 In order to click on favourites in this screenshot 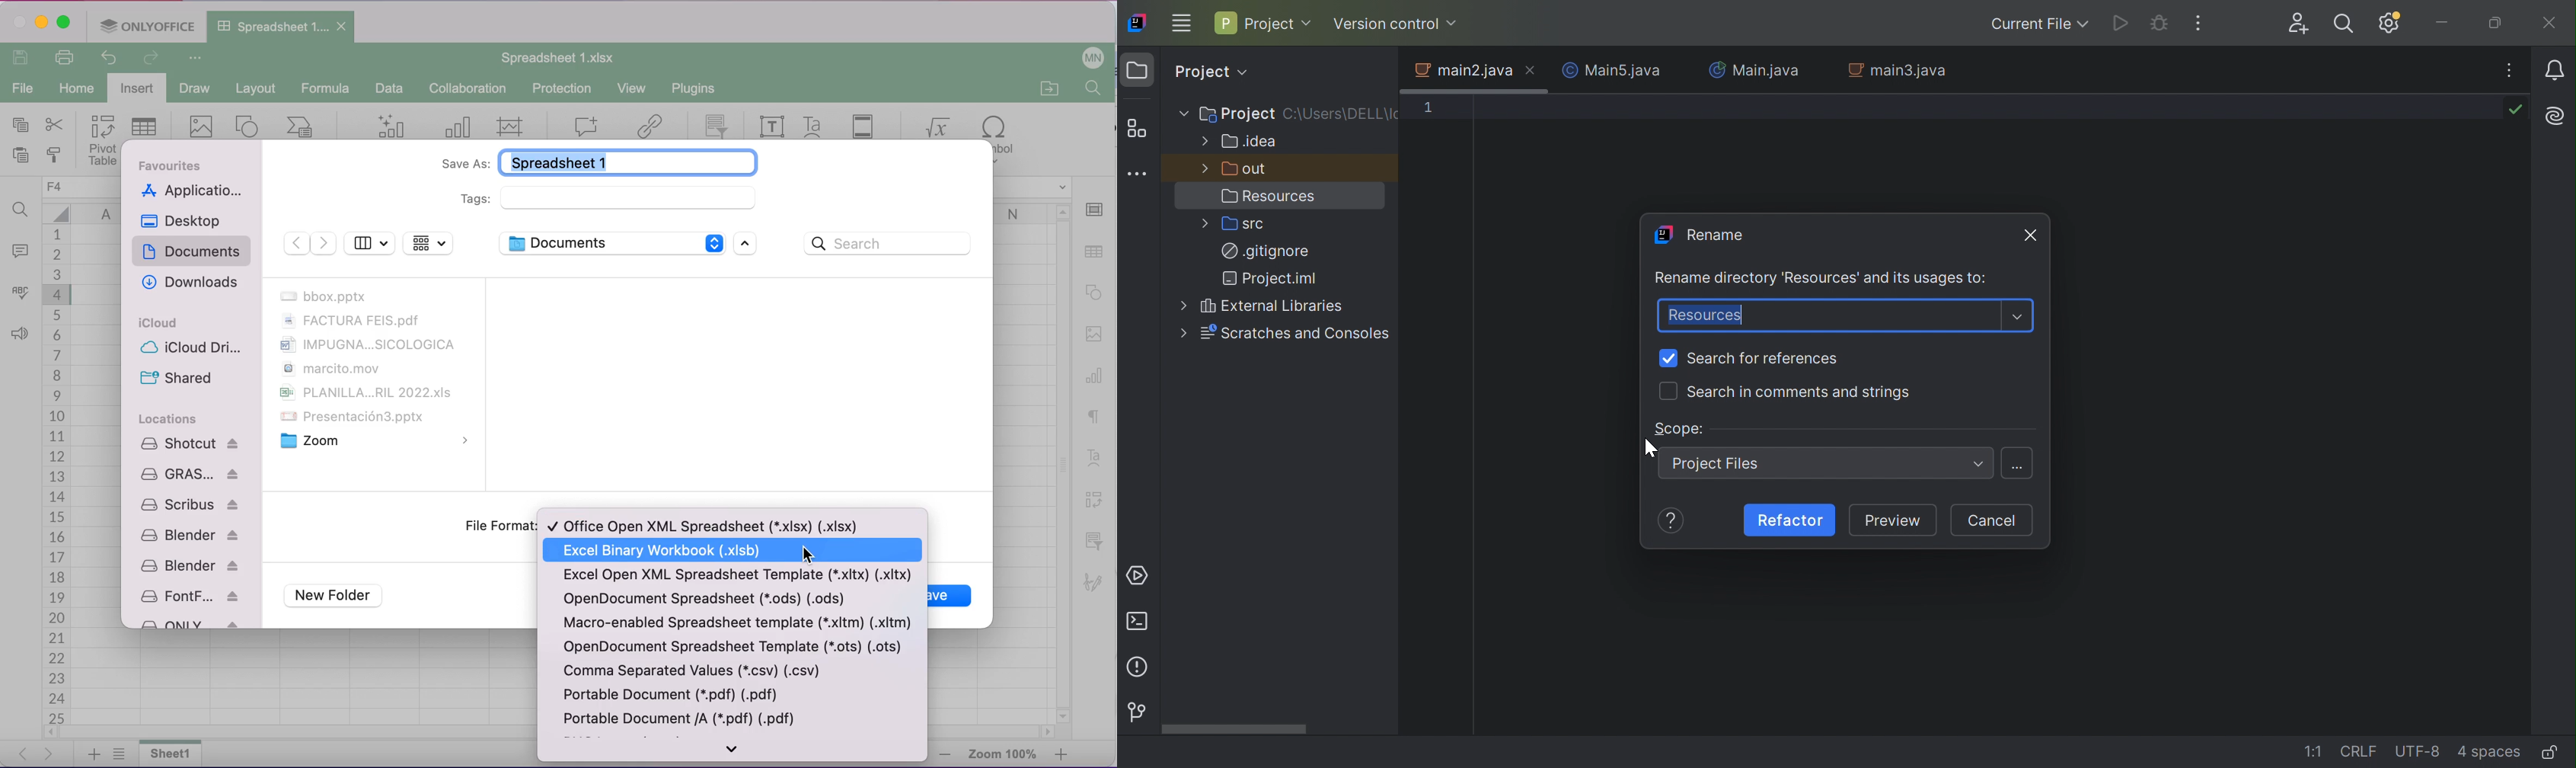, I will do `click(176, 165)`.